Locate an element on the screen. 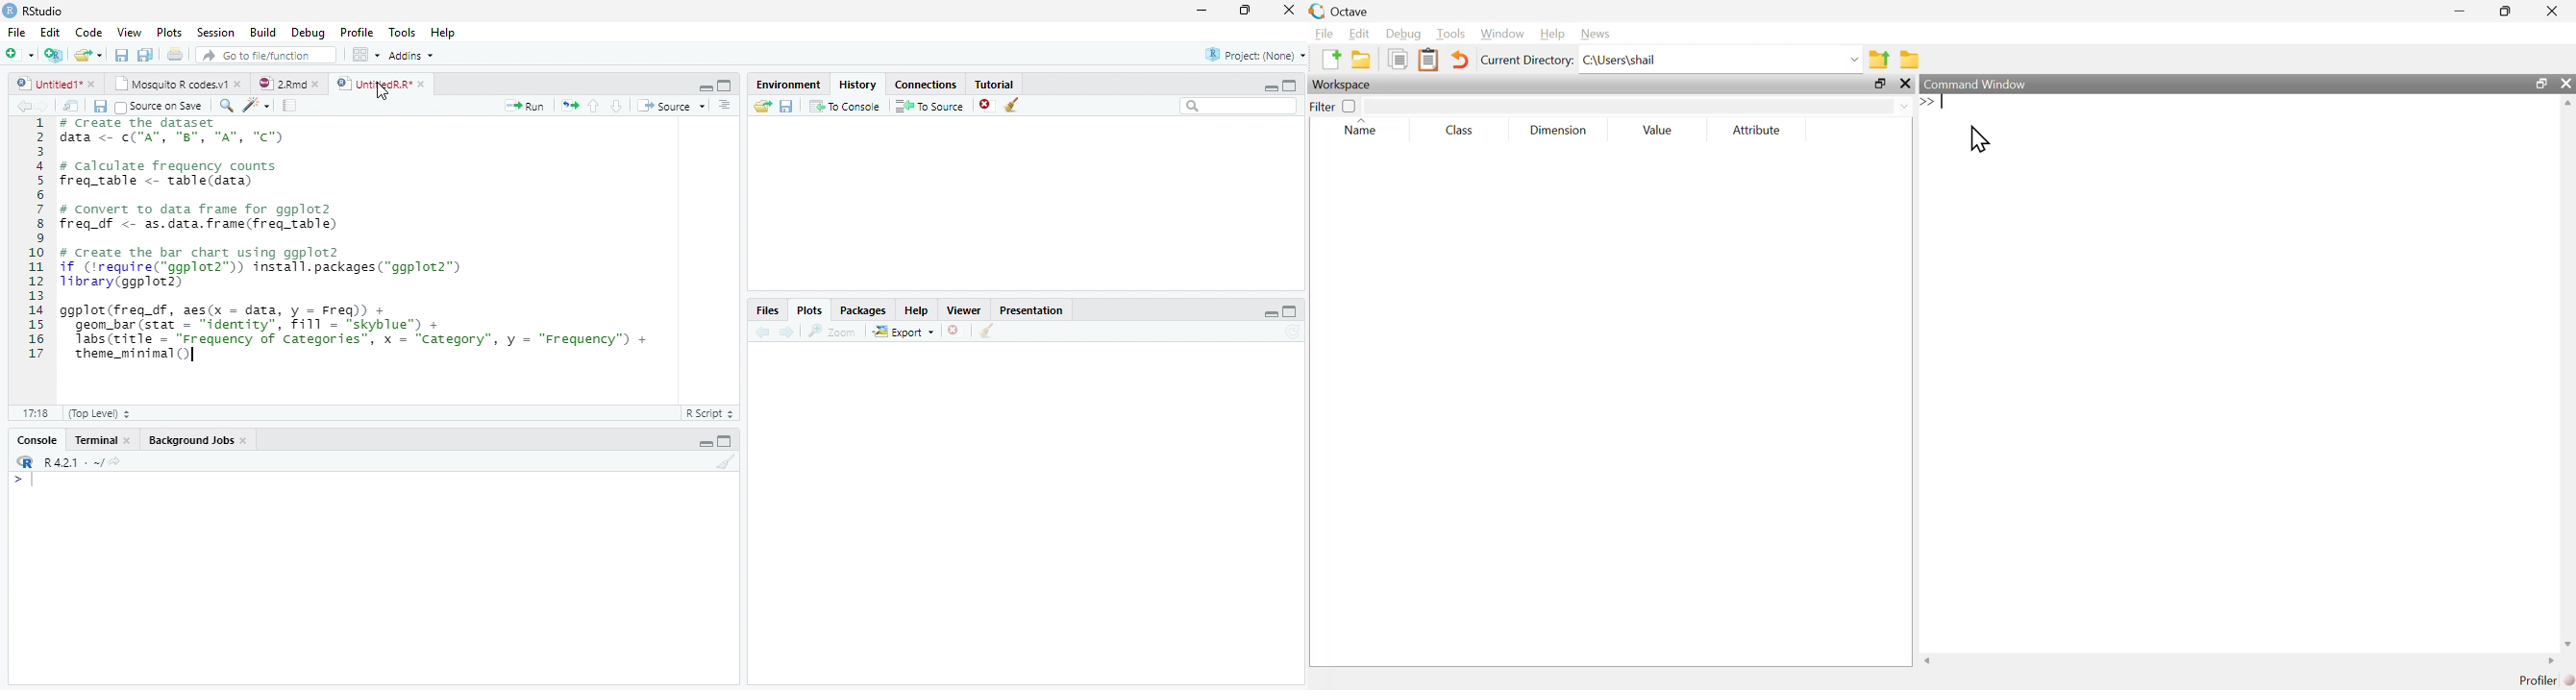 The image size is (2576, 700). Delete  is located at coordinates (987, 106).